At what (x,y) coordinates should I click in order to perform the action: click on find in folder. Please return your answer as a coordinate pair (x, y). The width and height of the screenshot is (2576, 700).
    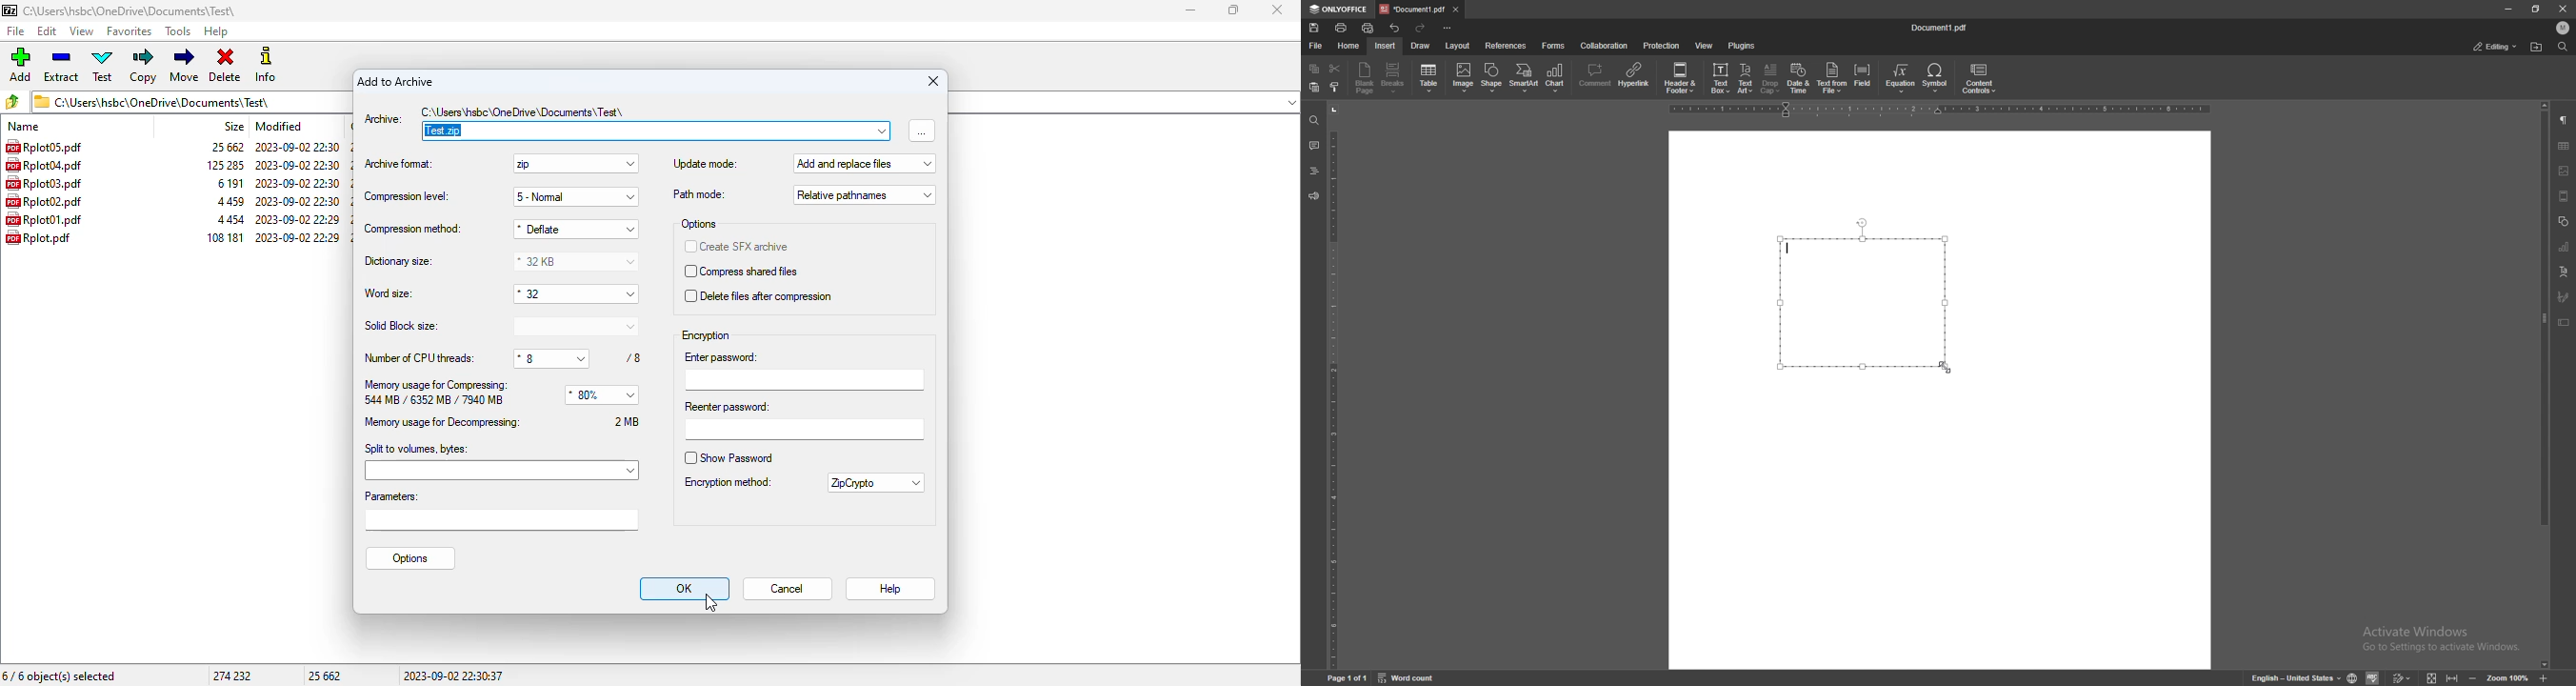
    Looking at the image, I should click on (2537, 47).